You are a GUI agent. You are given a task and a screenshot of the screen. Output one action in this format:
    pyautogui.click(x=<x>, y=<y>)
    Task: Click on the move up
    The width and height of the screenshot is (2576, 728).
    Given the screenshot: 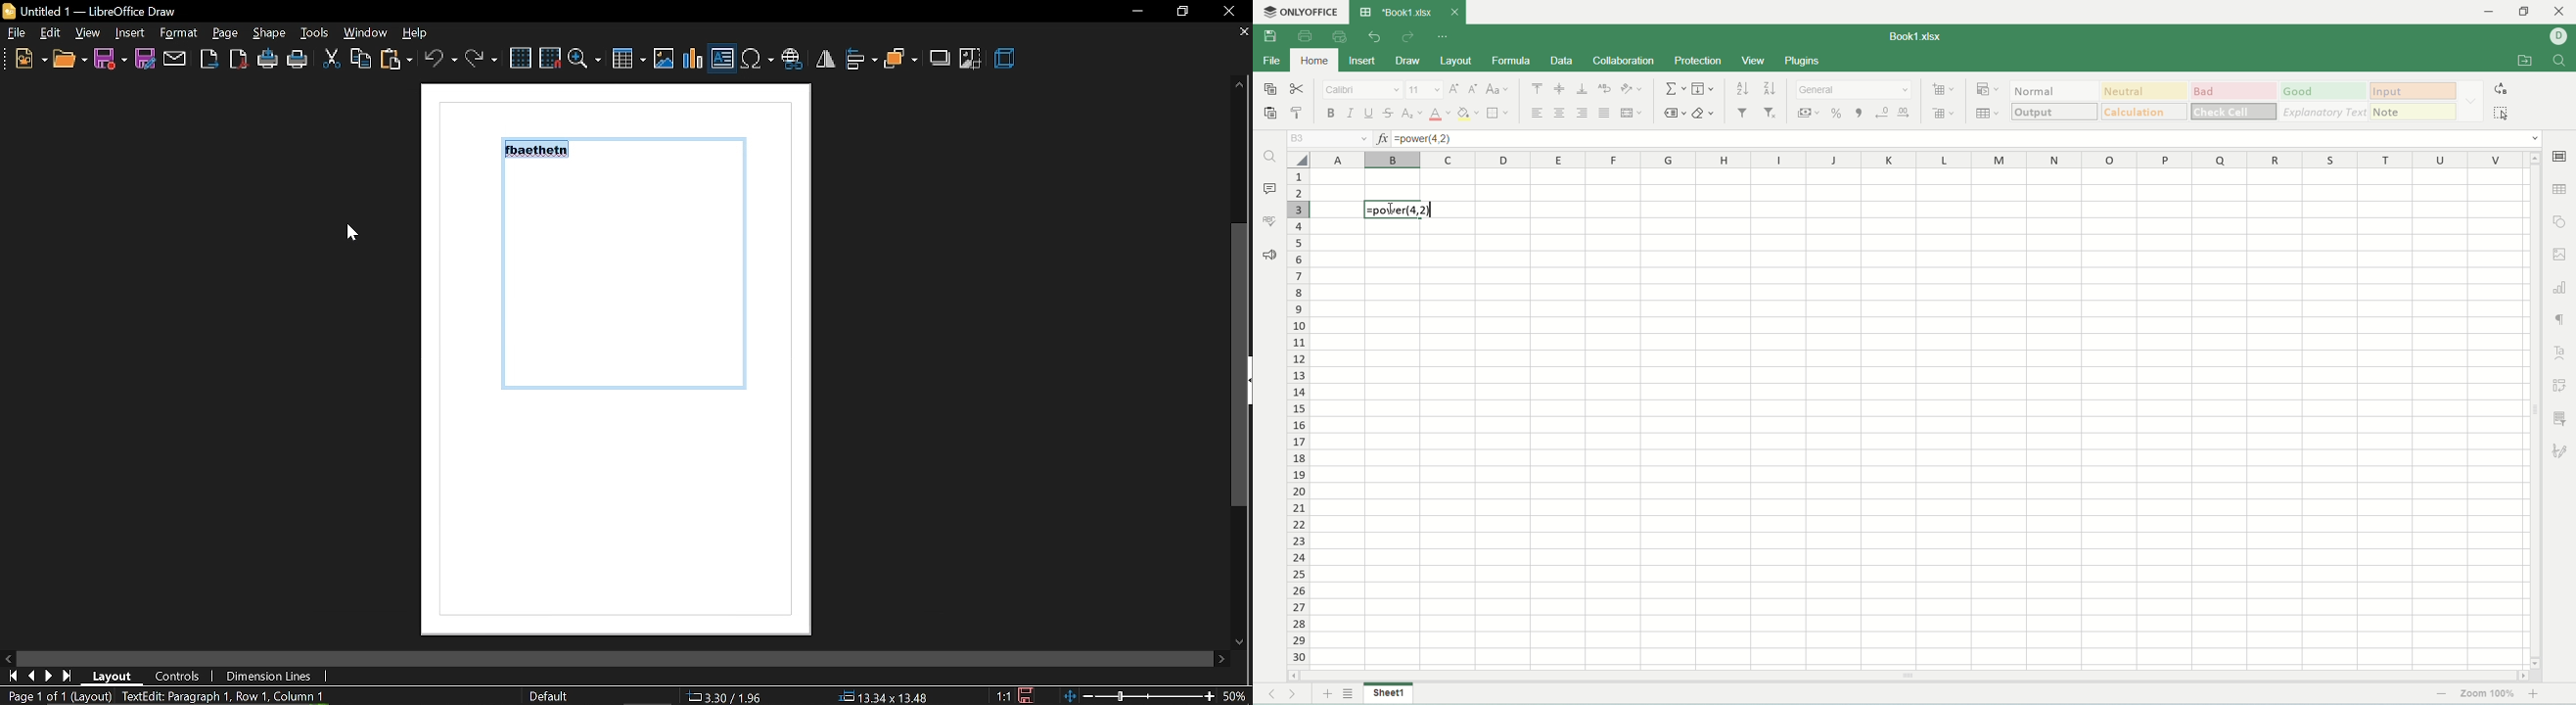 What is the action you would take?
    pyautogui.click(x=1240, y=86)
    